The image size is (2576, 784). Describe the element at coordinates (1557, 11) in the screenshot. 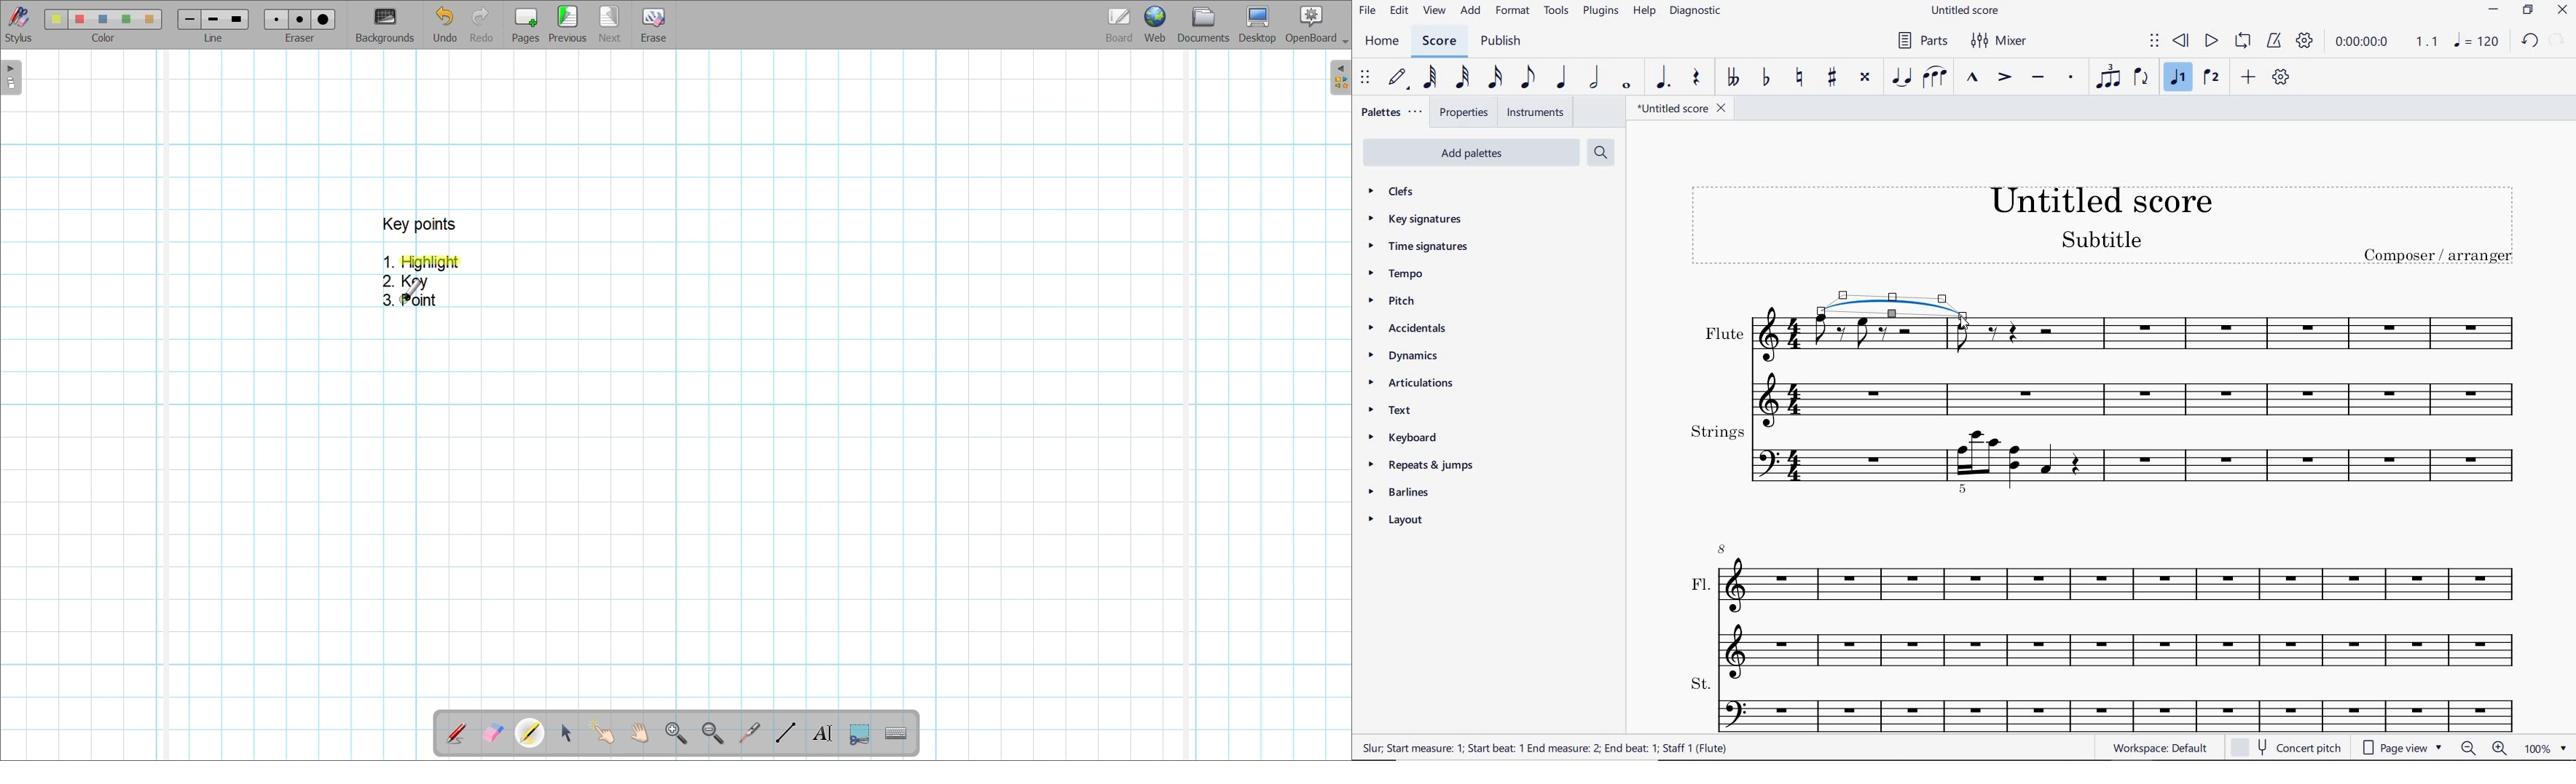

I see `tools` at that location.